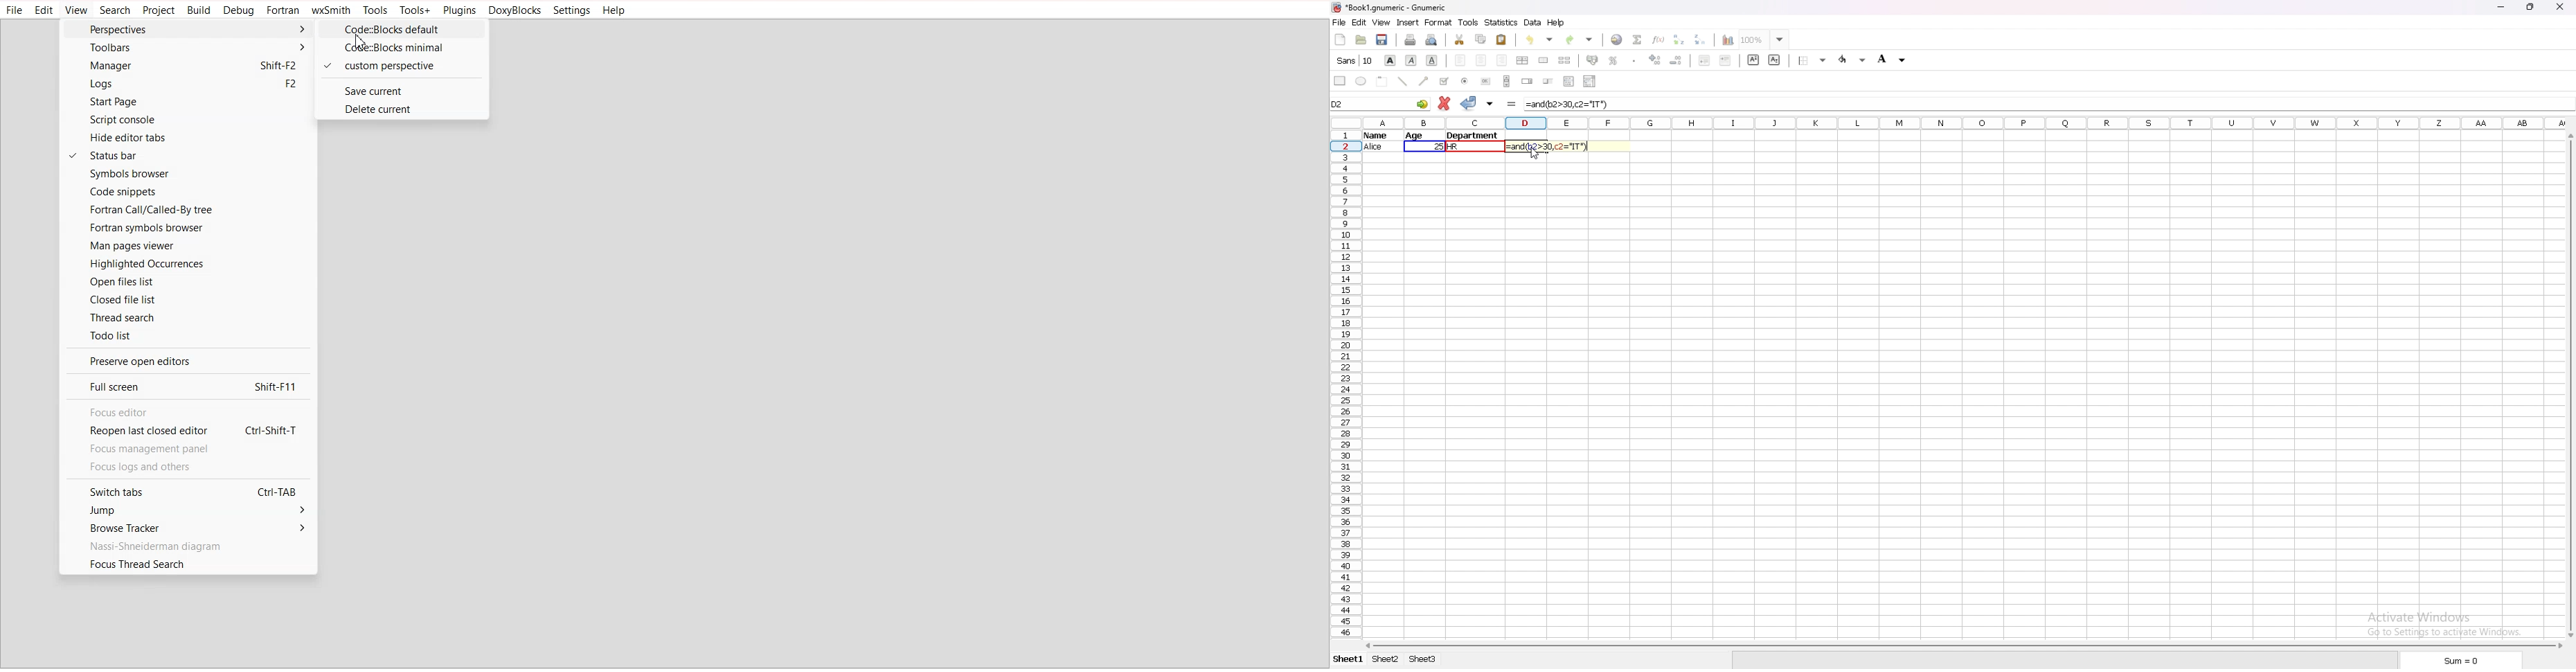  Describe the element at coordinates (1460, 60) in the screenshot. I see `left align` at that location.